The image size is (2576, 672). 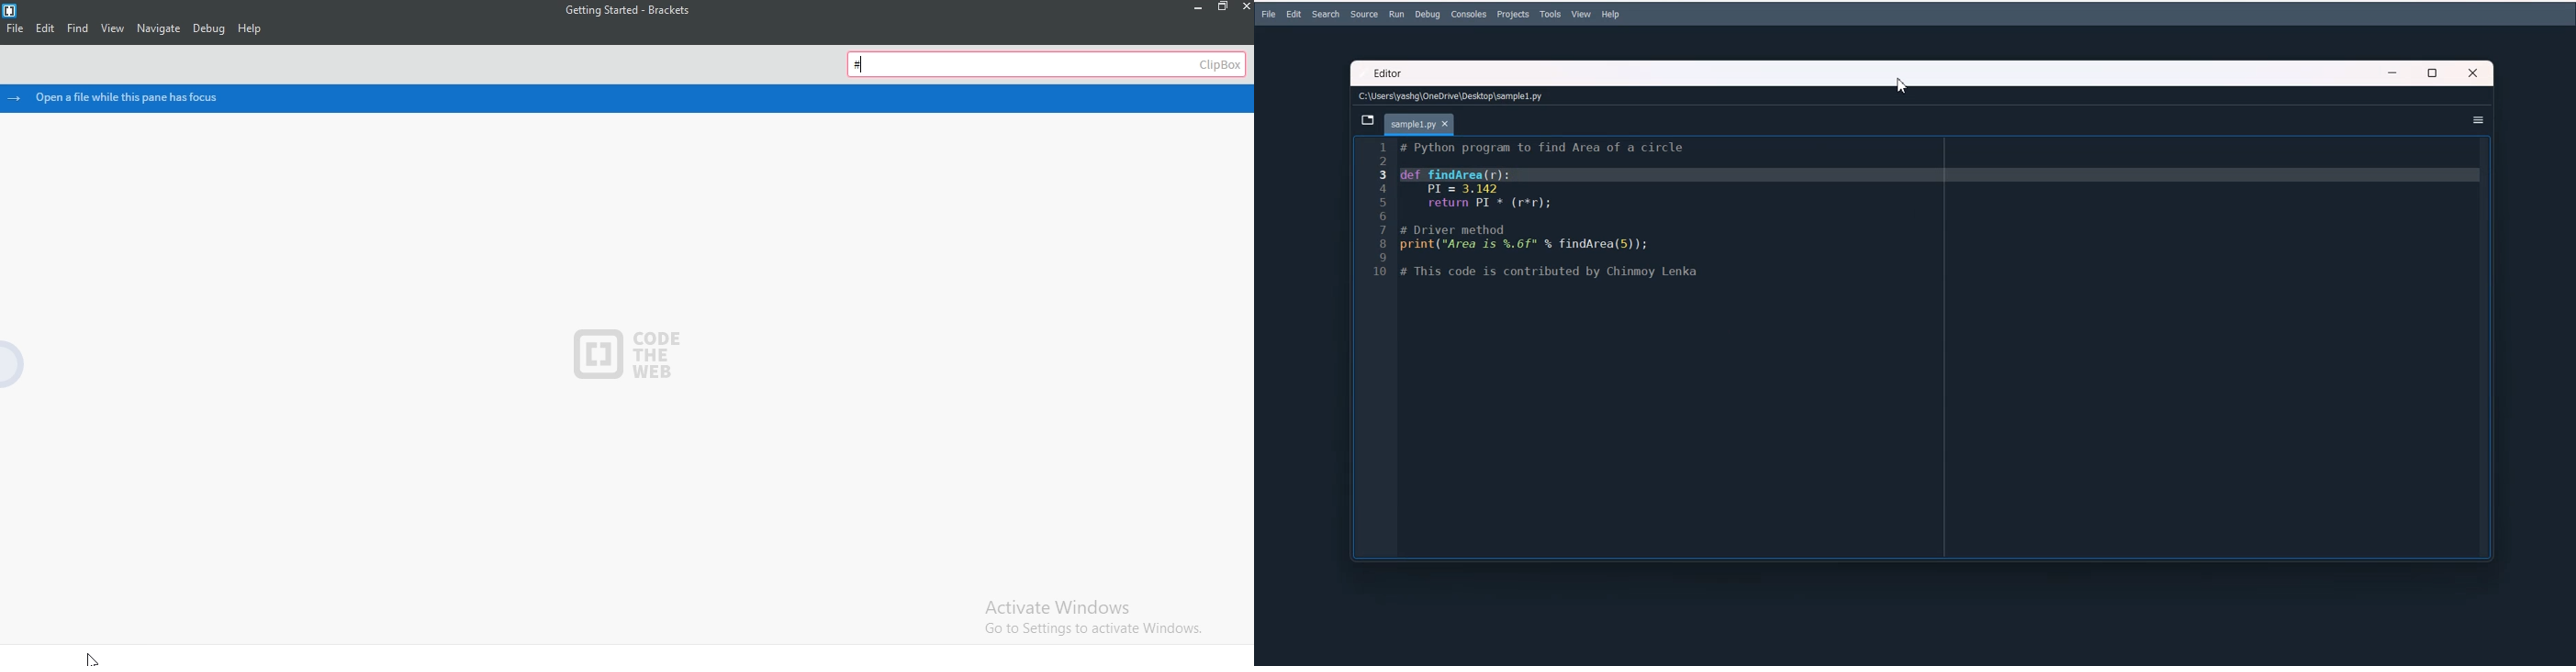 I want to click on Tools, so click(x=1551, y=14).